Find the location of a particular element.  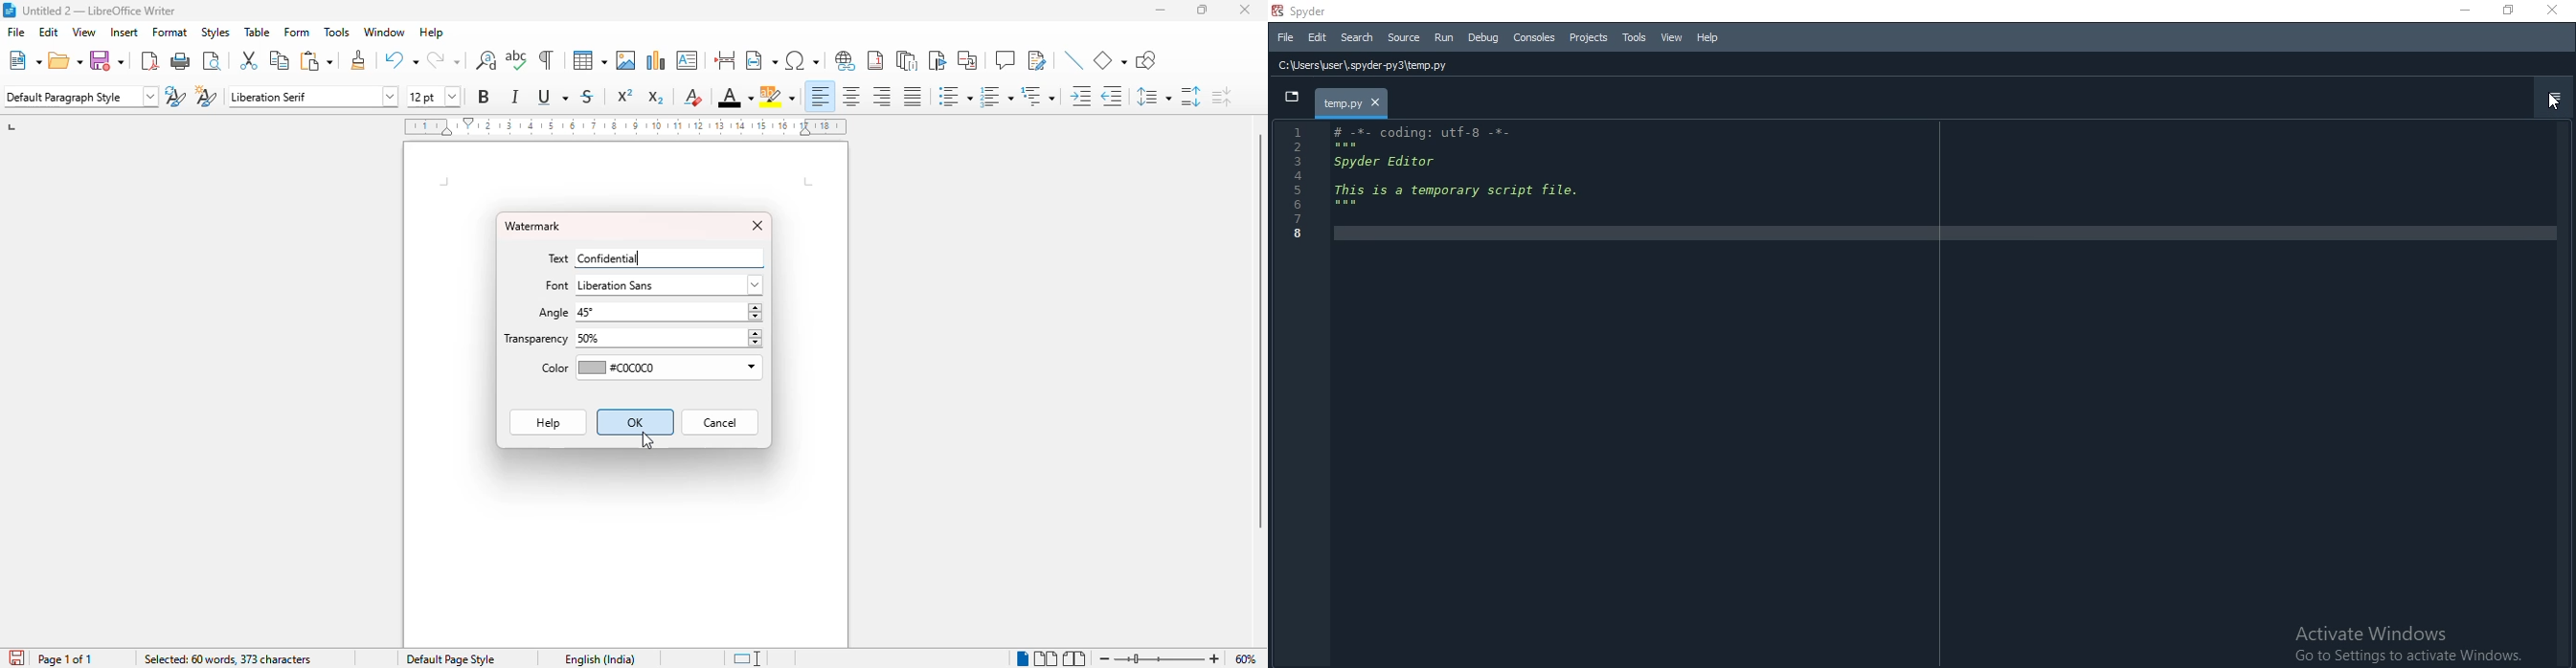

strikethrough is located at coordinates (587, 96).